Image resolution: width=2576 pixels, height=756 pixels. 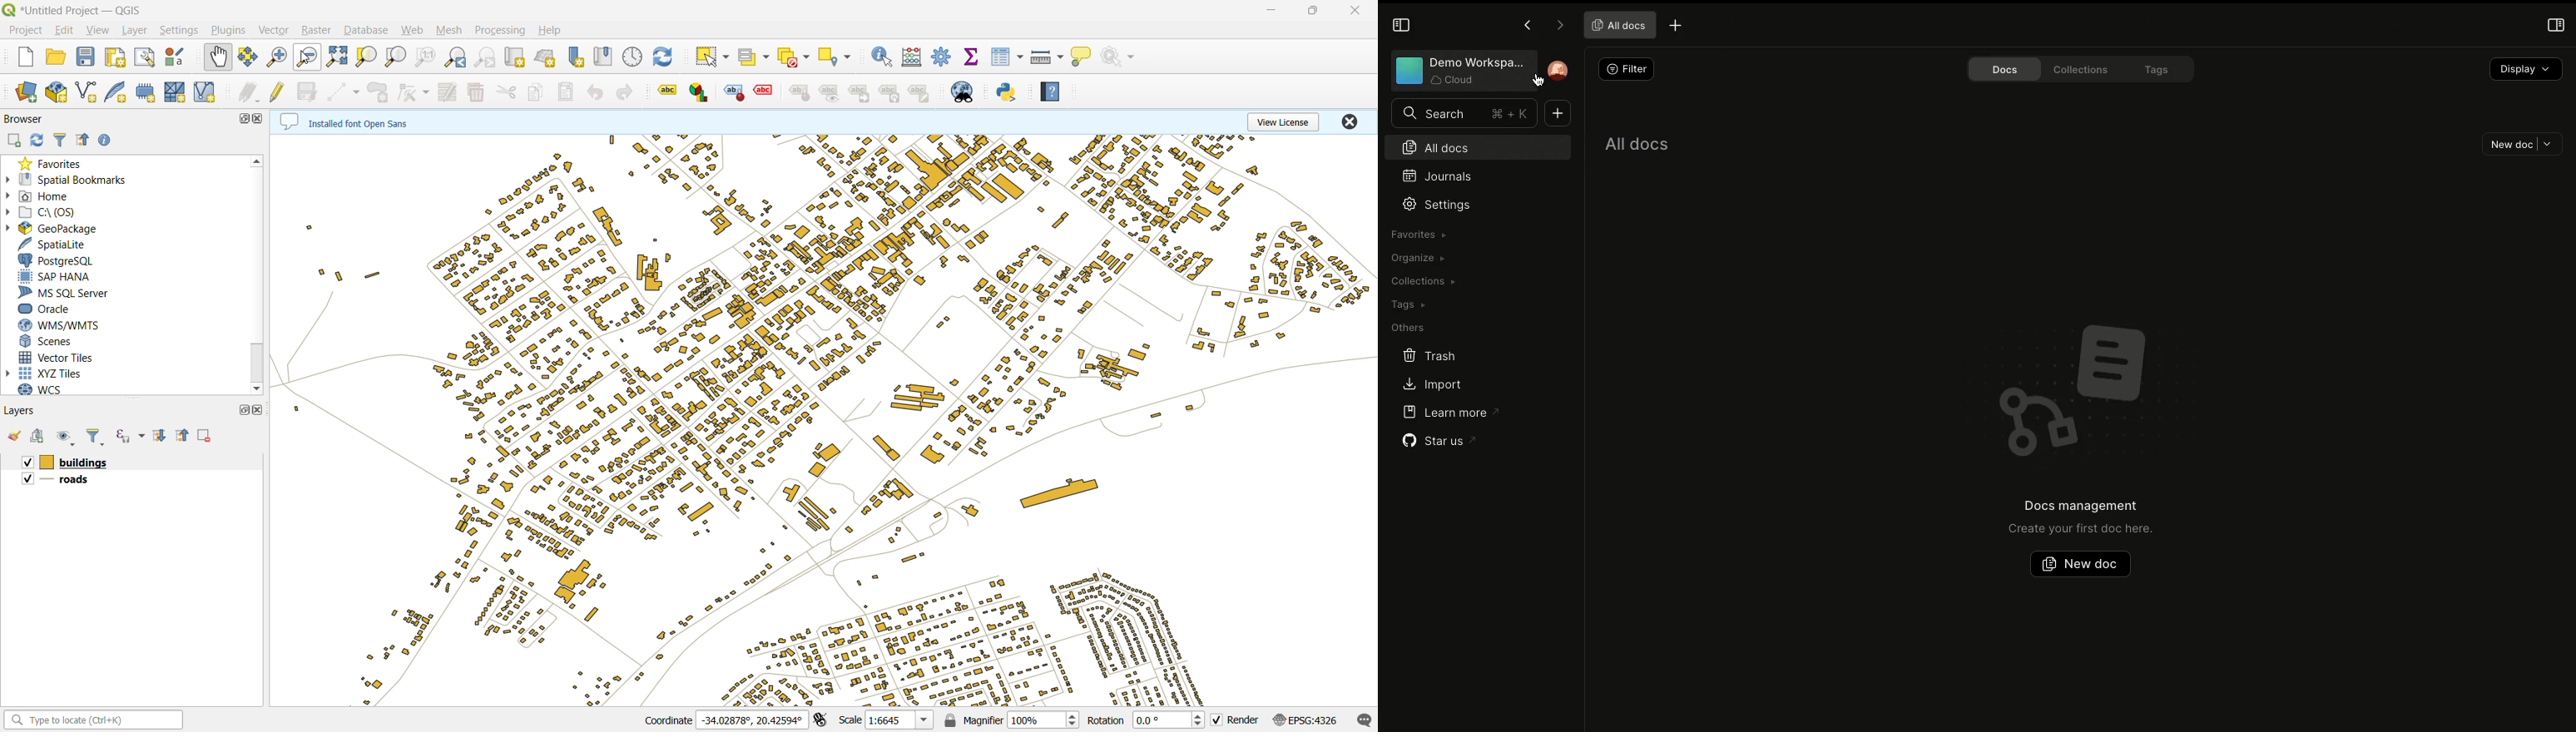 I want to click on zoom selection, so click(x=365, y=58).